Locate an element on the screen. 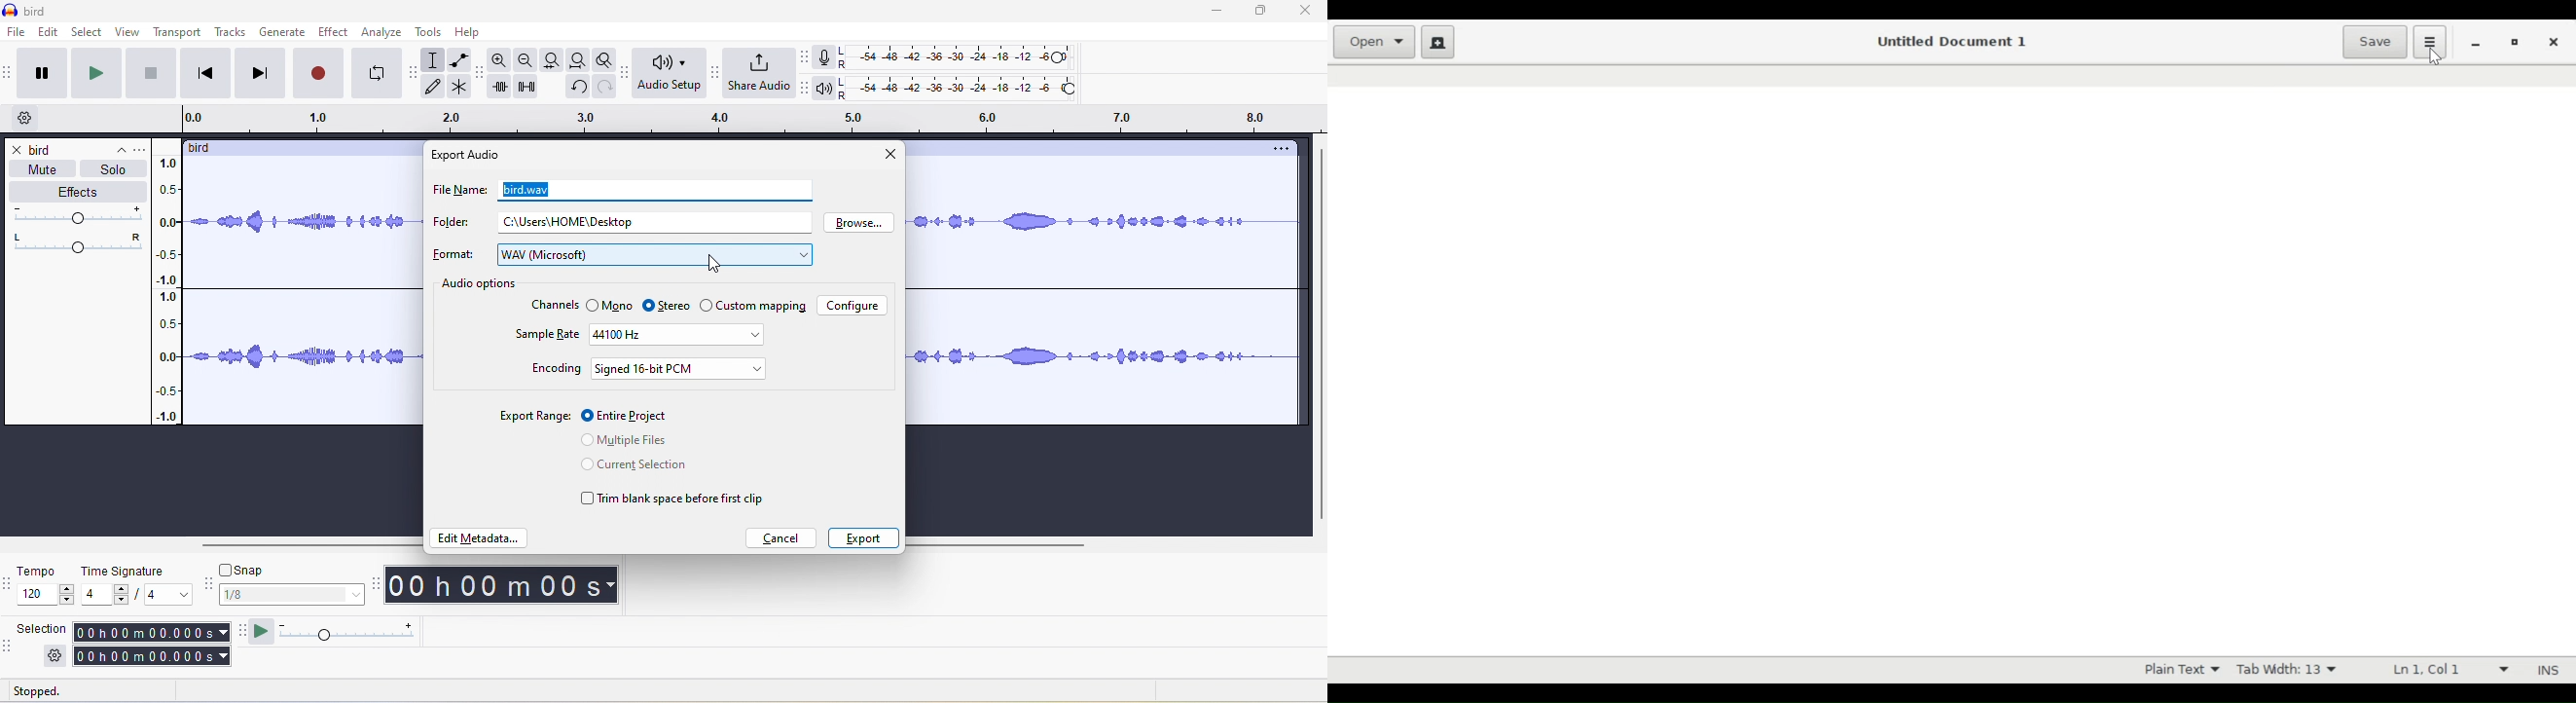 The width and height of the screenshot is (2576, 728). recording level is located at coordinates (968, 56).